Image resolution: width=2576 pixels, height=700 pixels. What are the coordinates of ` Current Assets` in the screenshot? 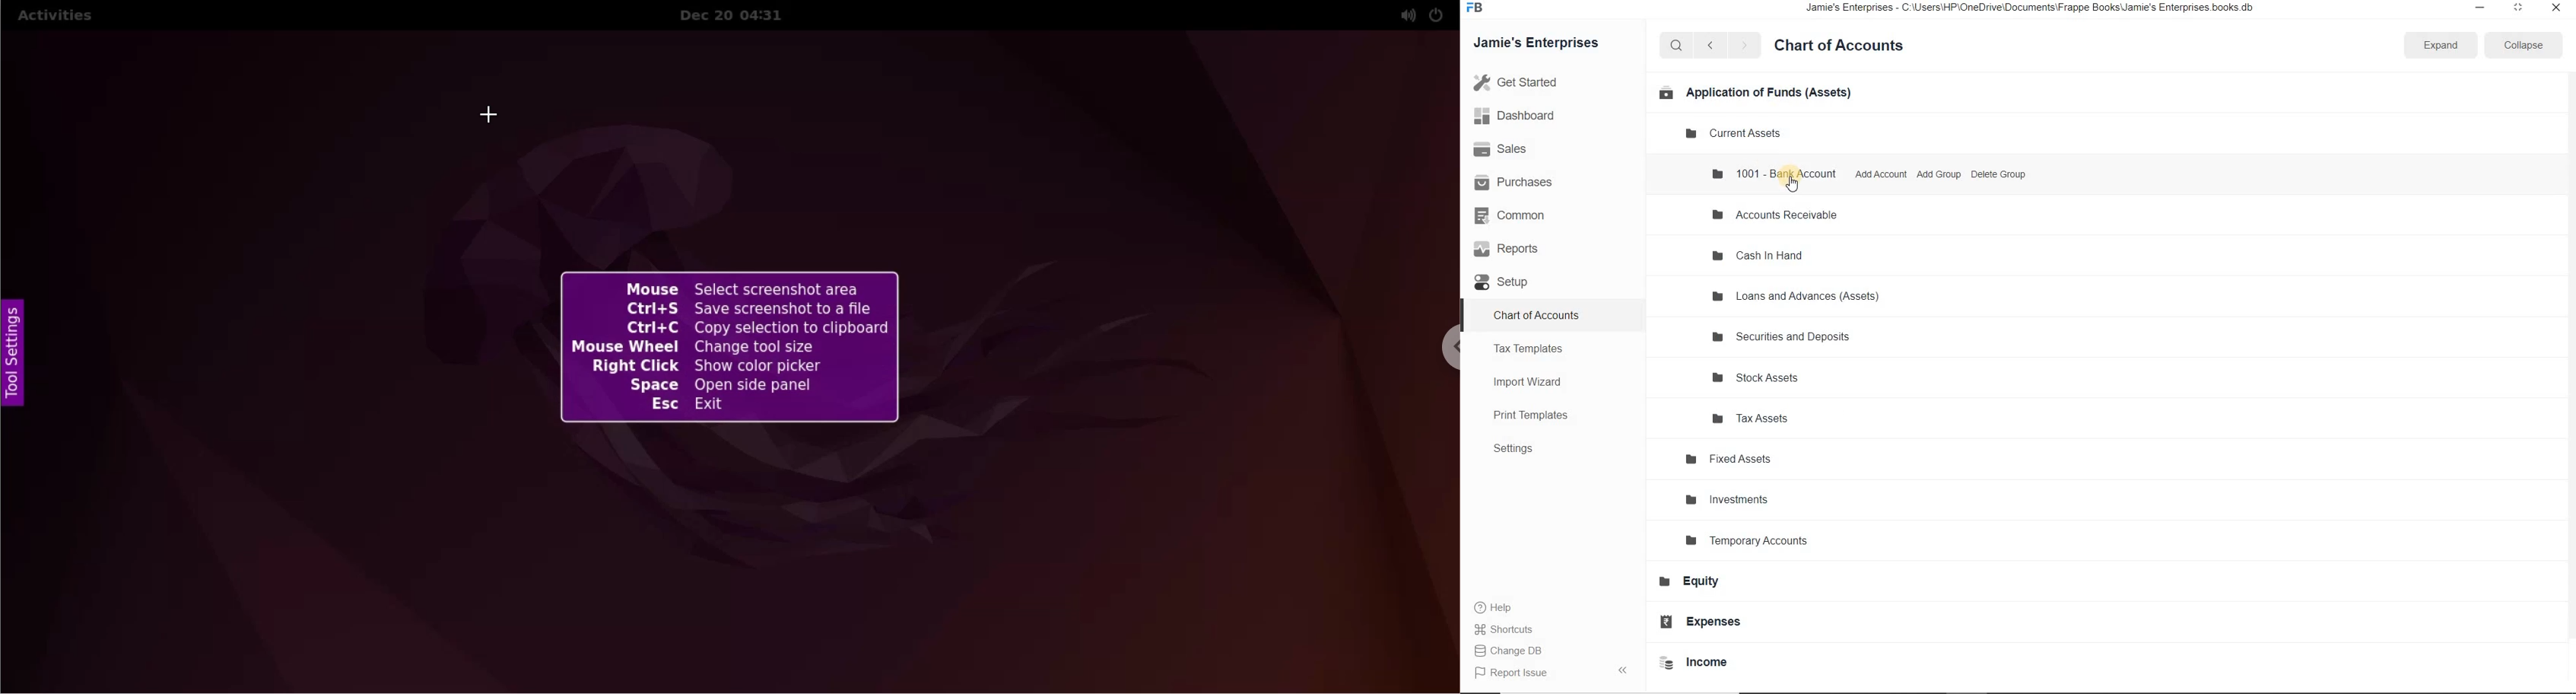 It's located at (1736, 134).